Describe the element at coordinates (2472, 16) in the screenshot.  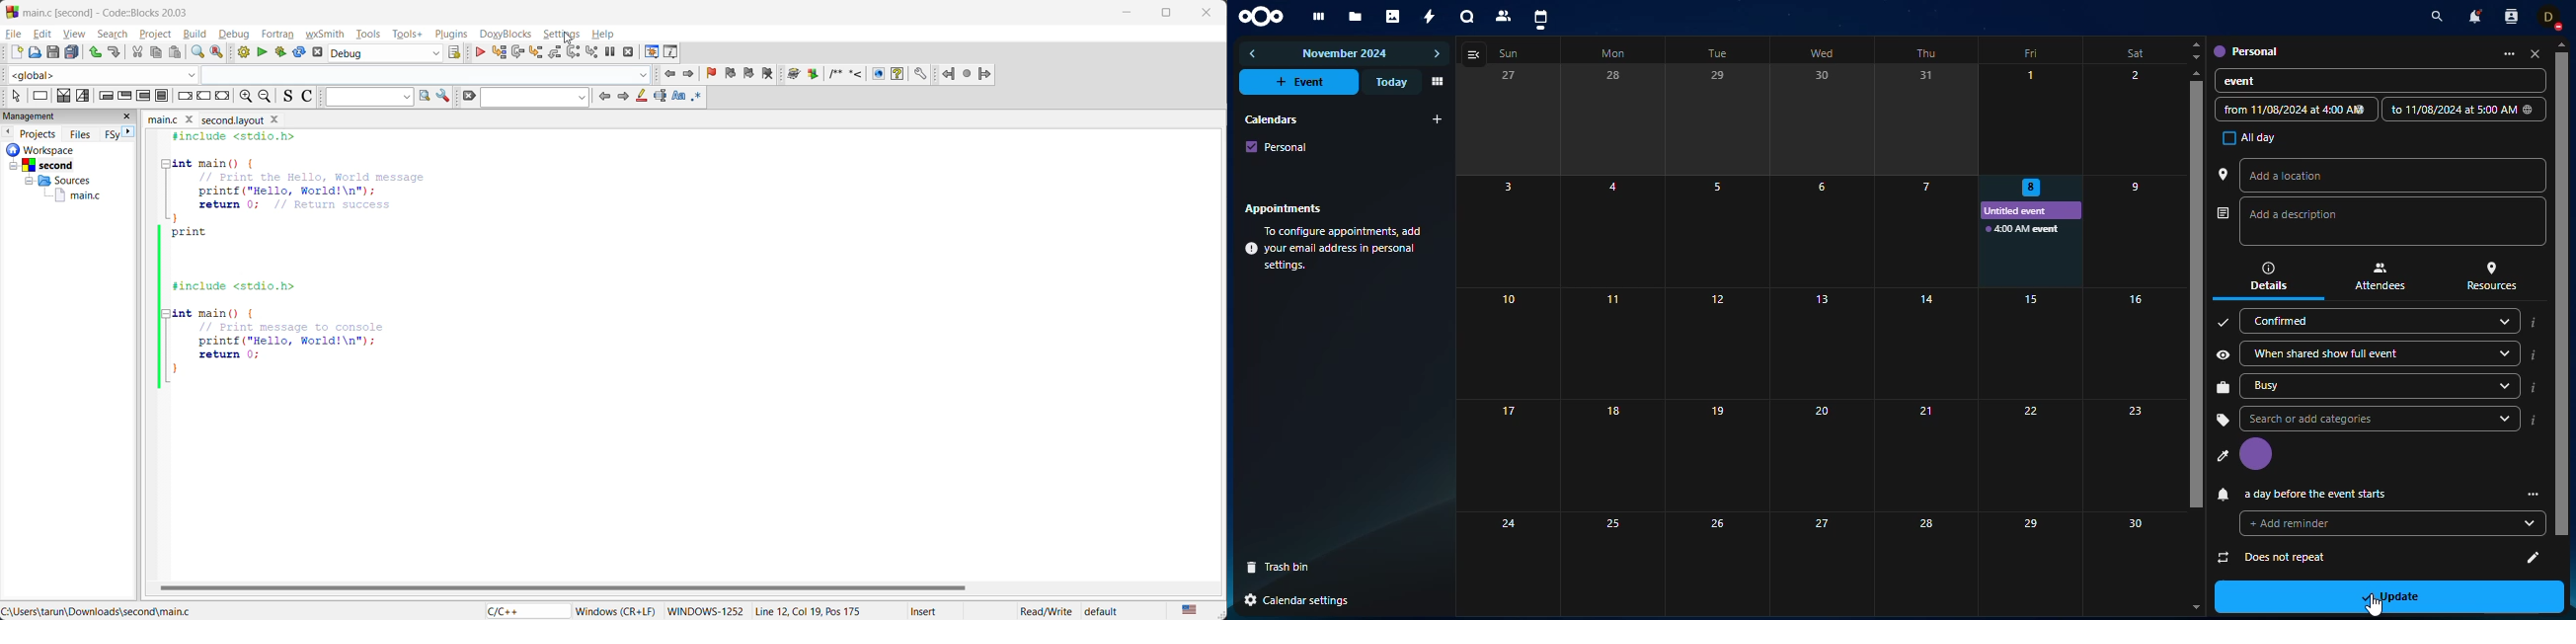
I see `notifications` at that location.